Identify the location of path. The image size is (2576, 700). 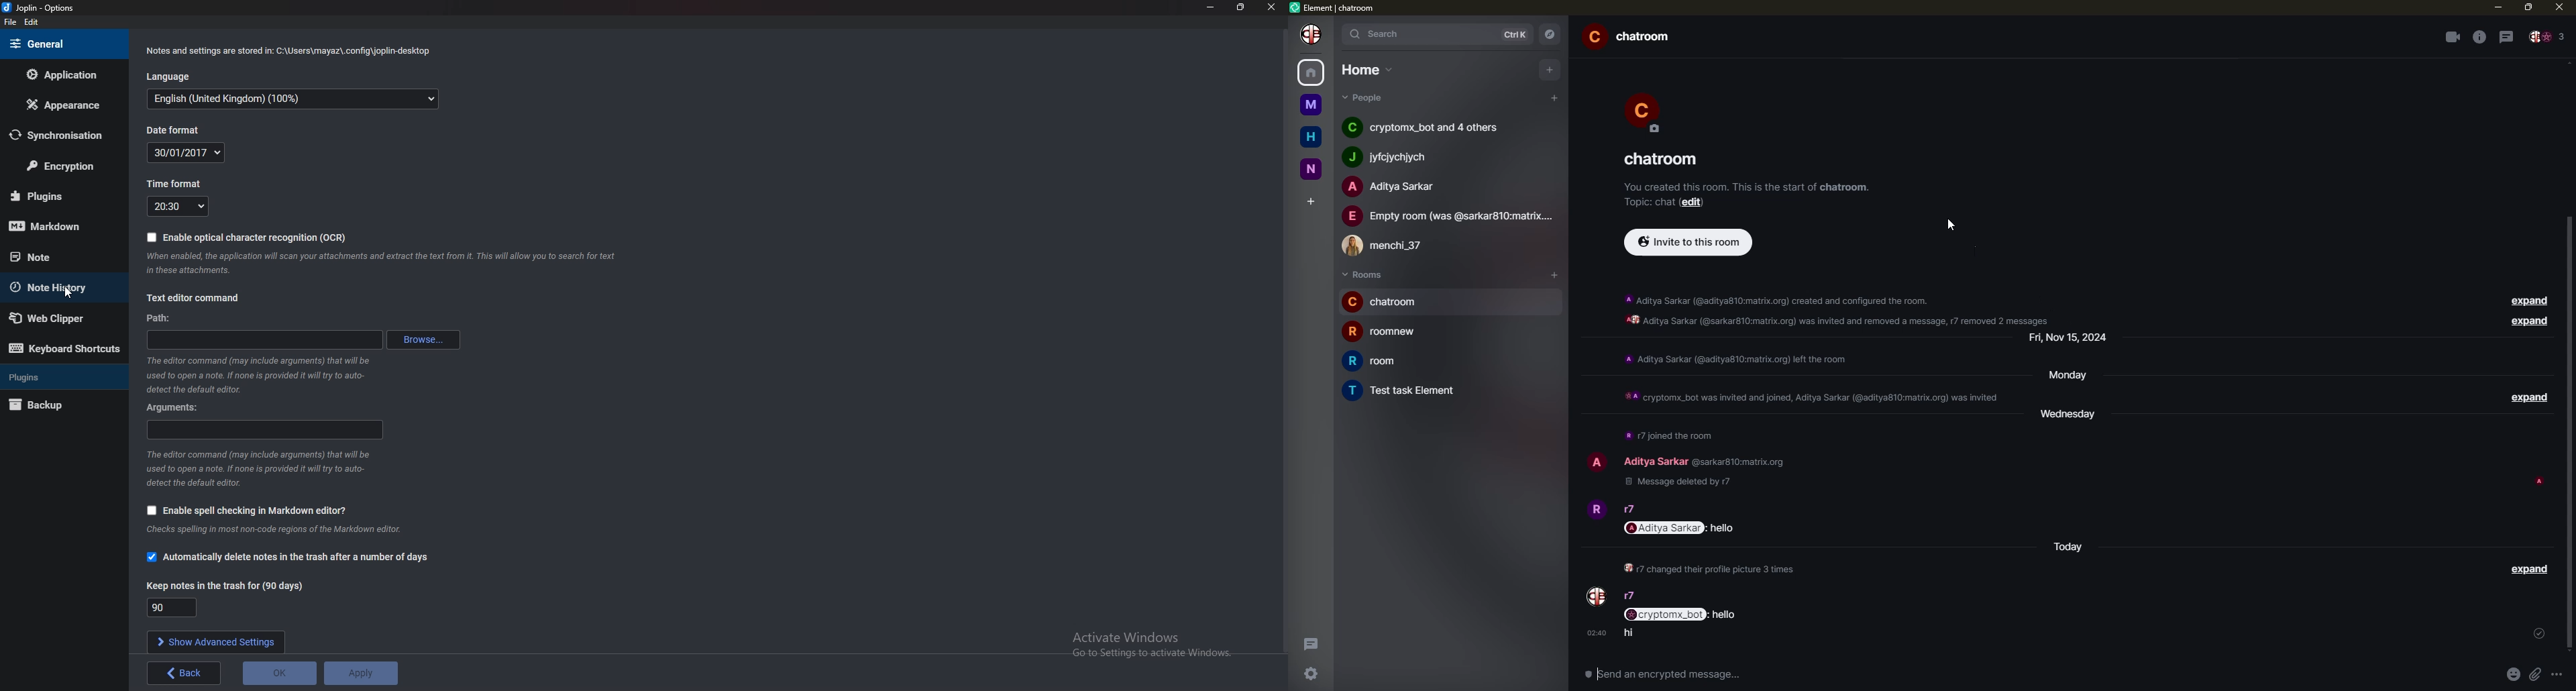
(266, 338).